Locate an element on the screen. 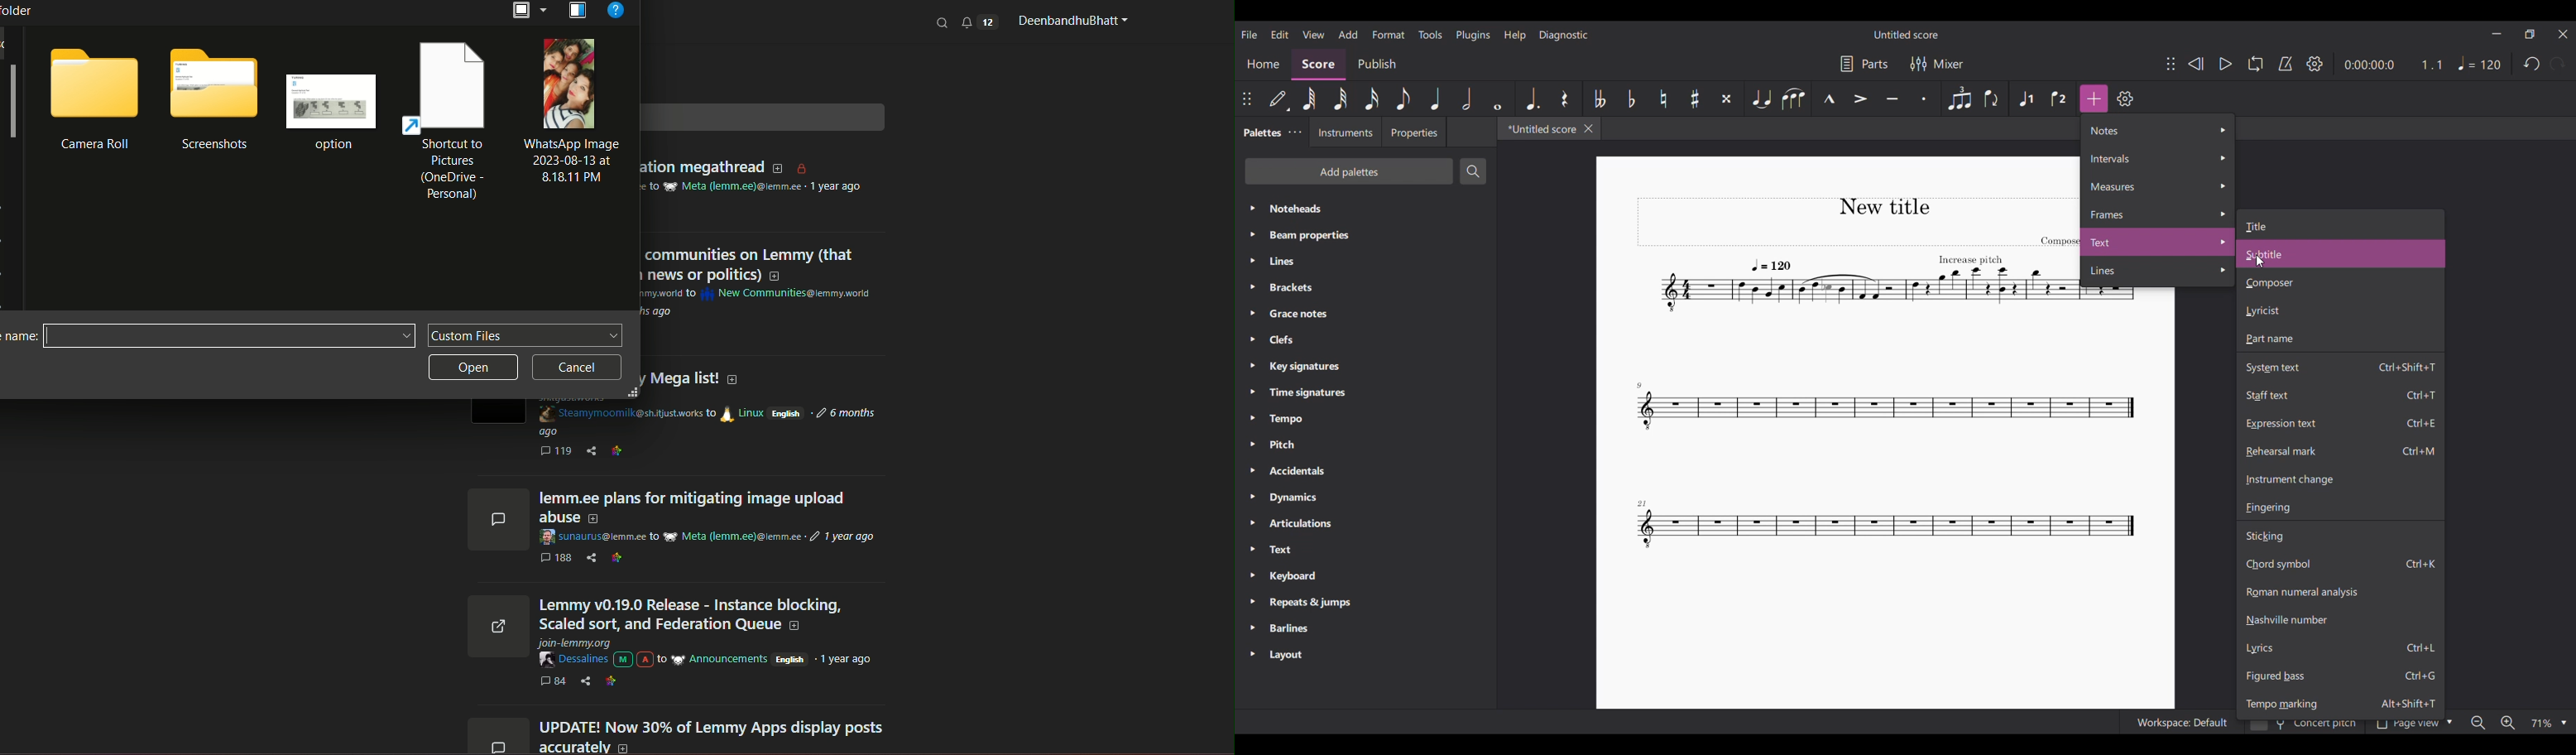 The image size is (2576, 756). Rewind is located at coordinates (2195, 64).